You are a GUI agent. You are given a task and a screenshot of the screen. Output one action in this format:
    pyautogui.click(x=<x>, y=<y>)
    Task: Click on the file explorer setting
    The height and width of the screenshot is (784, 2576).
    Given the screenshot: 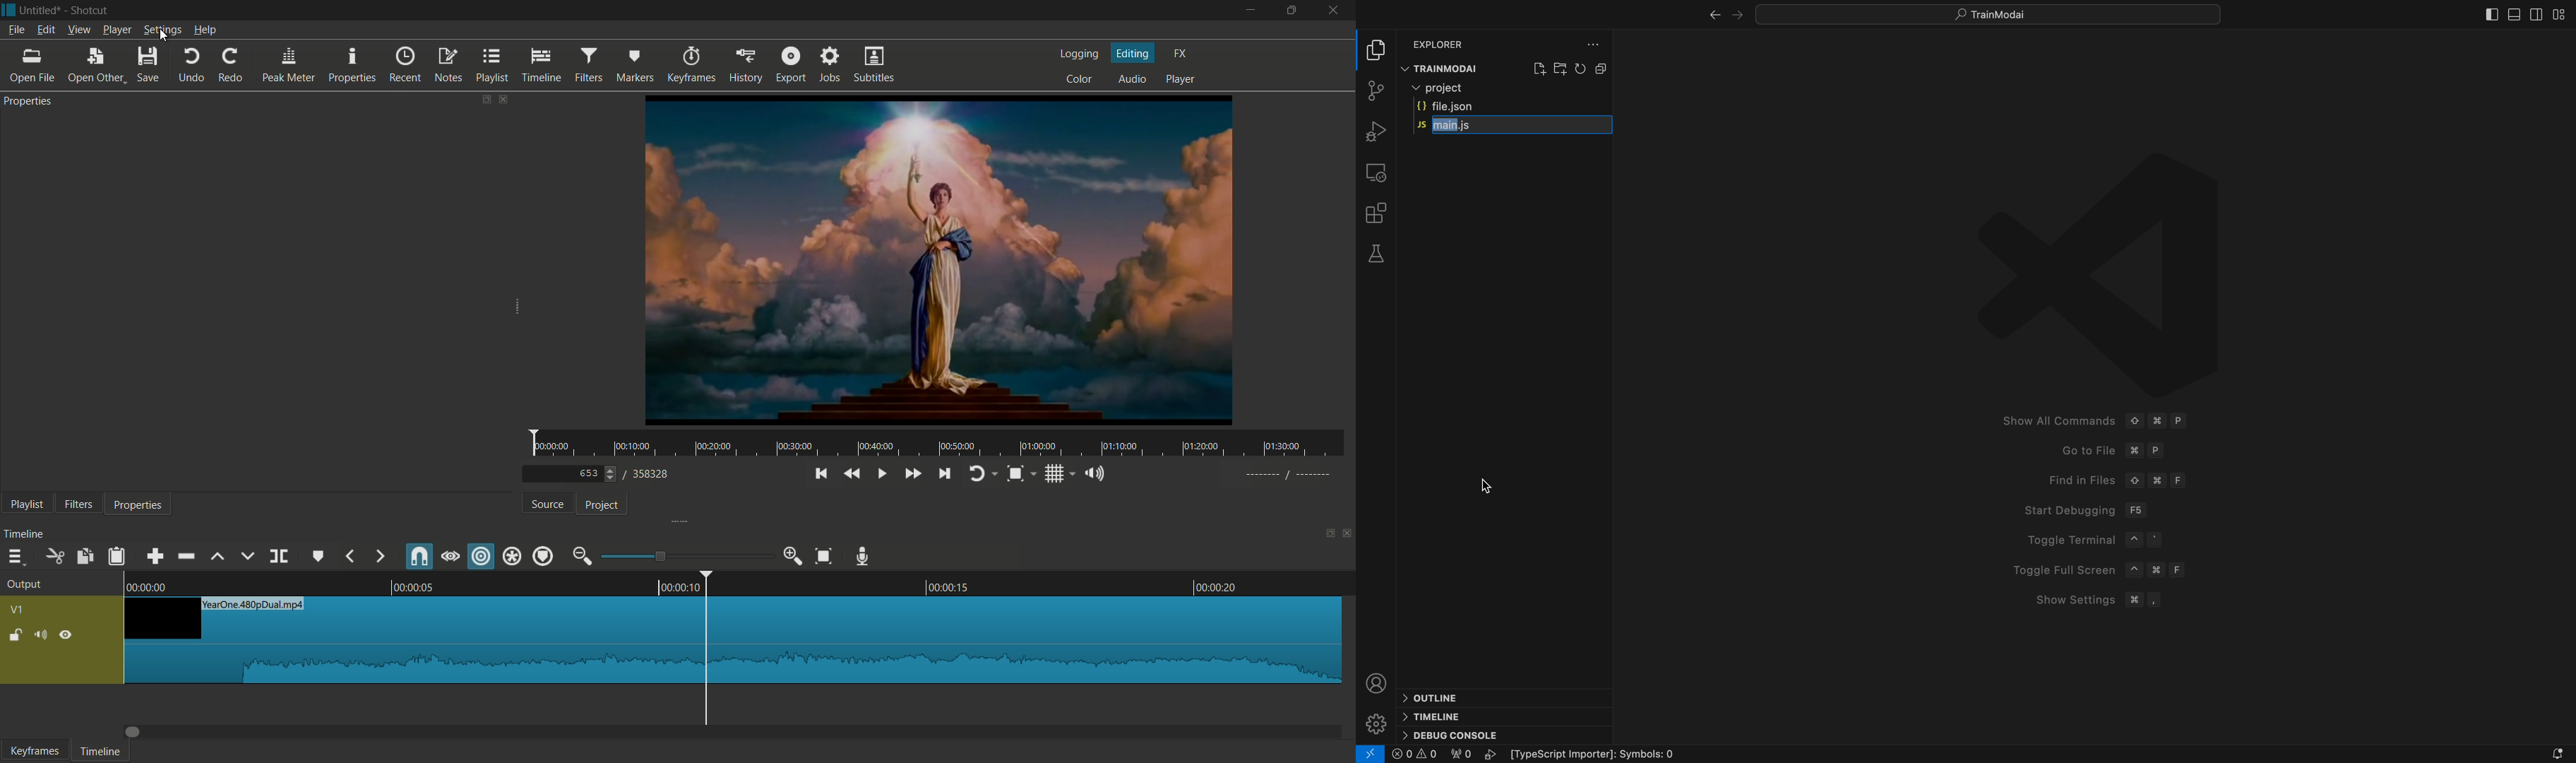 What is the action you would take?
    pyautogui.click(x=1589, y=44)
    